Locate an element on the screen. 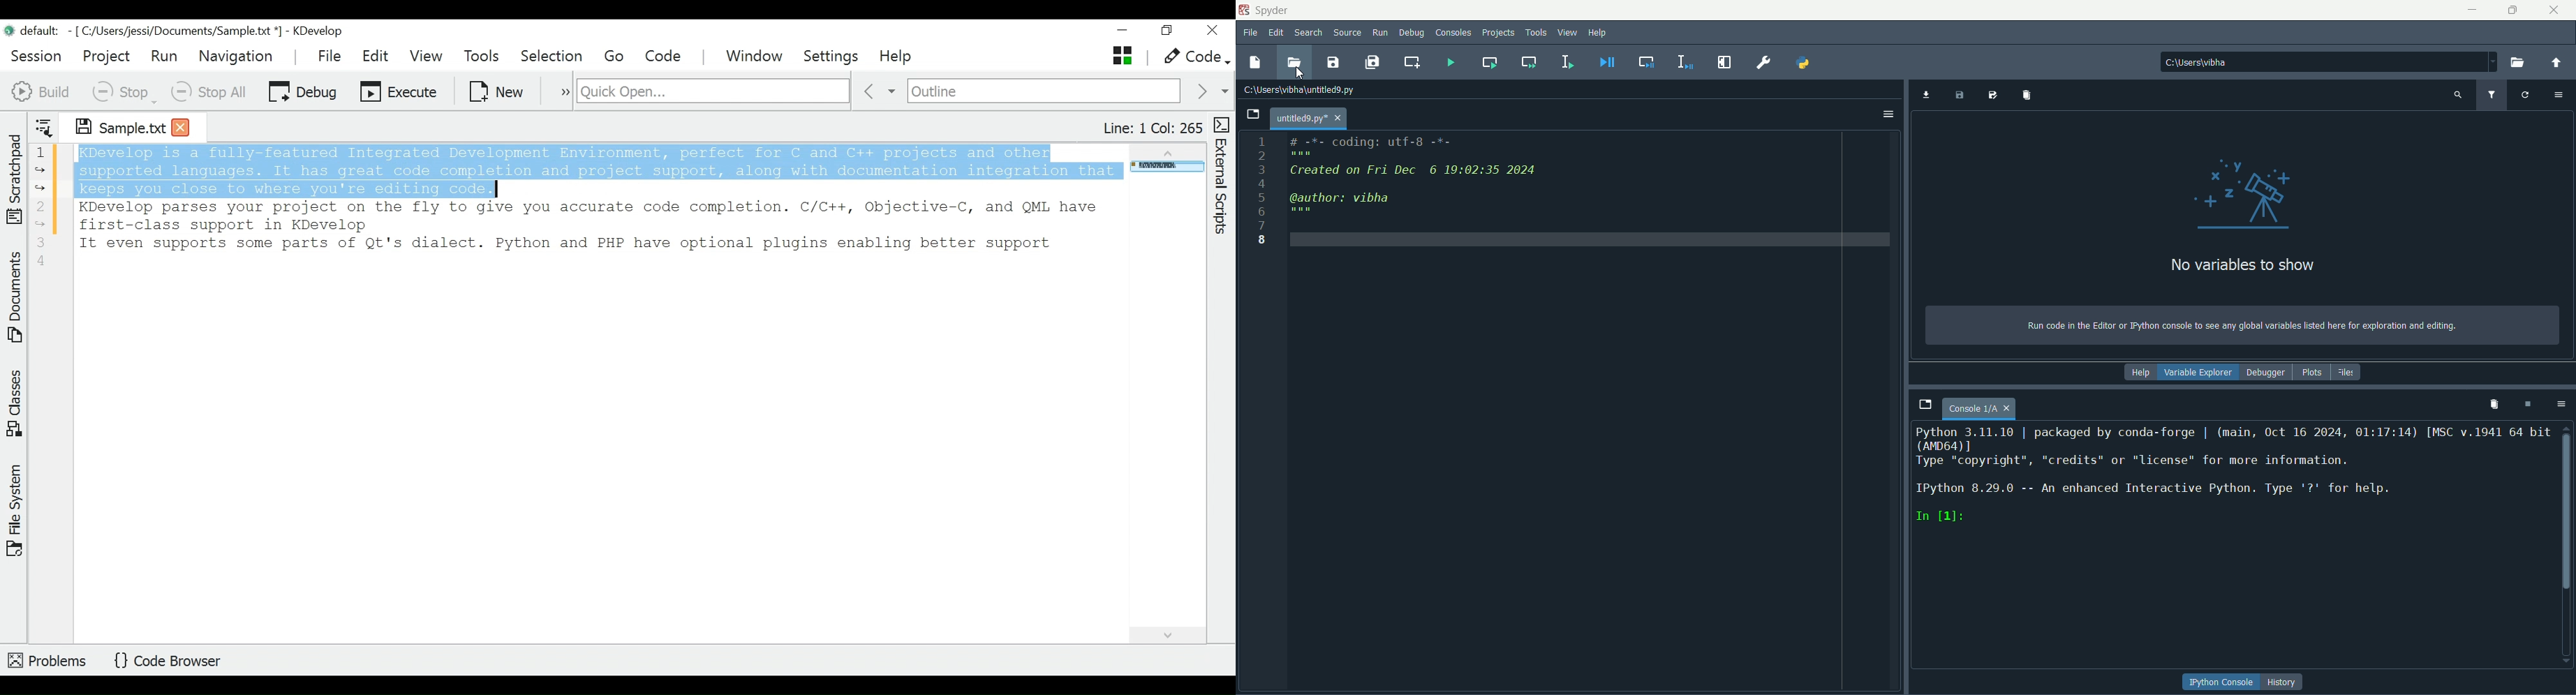 The width and height of the screenshot is (2576, 700). refresh variable is located at coordinates (2527, 95).